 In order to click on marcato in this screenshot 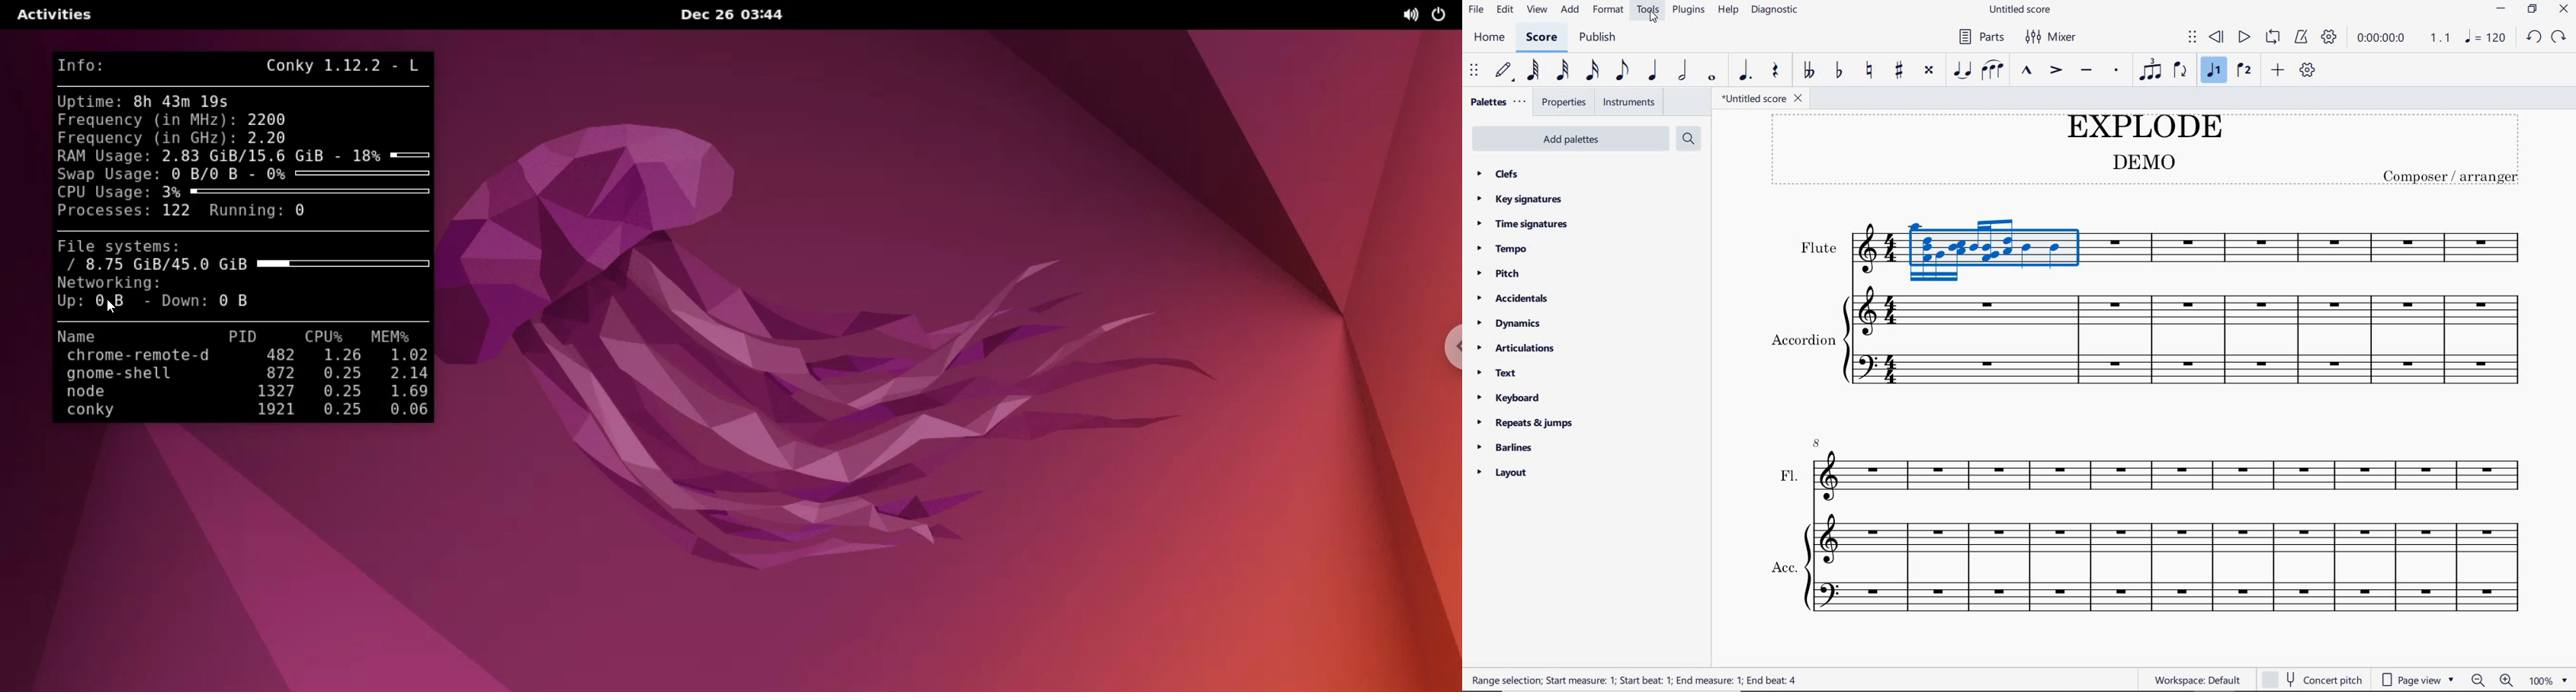, I will do `click(2026, 71)`.